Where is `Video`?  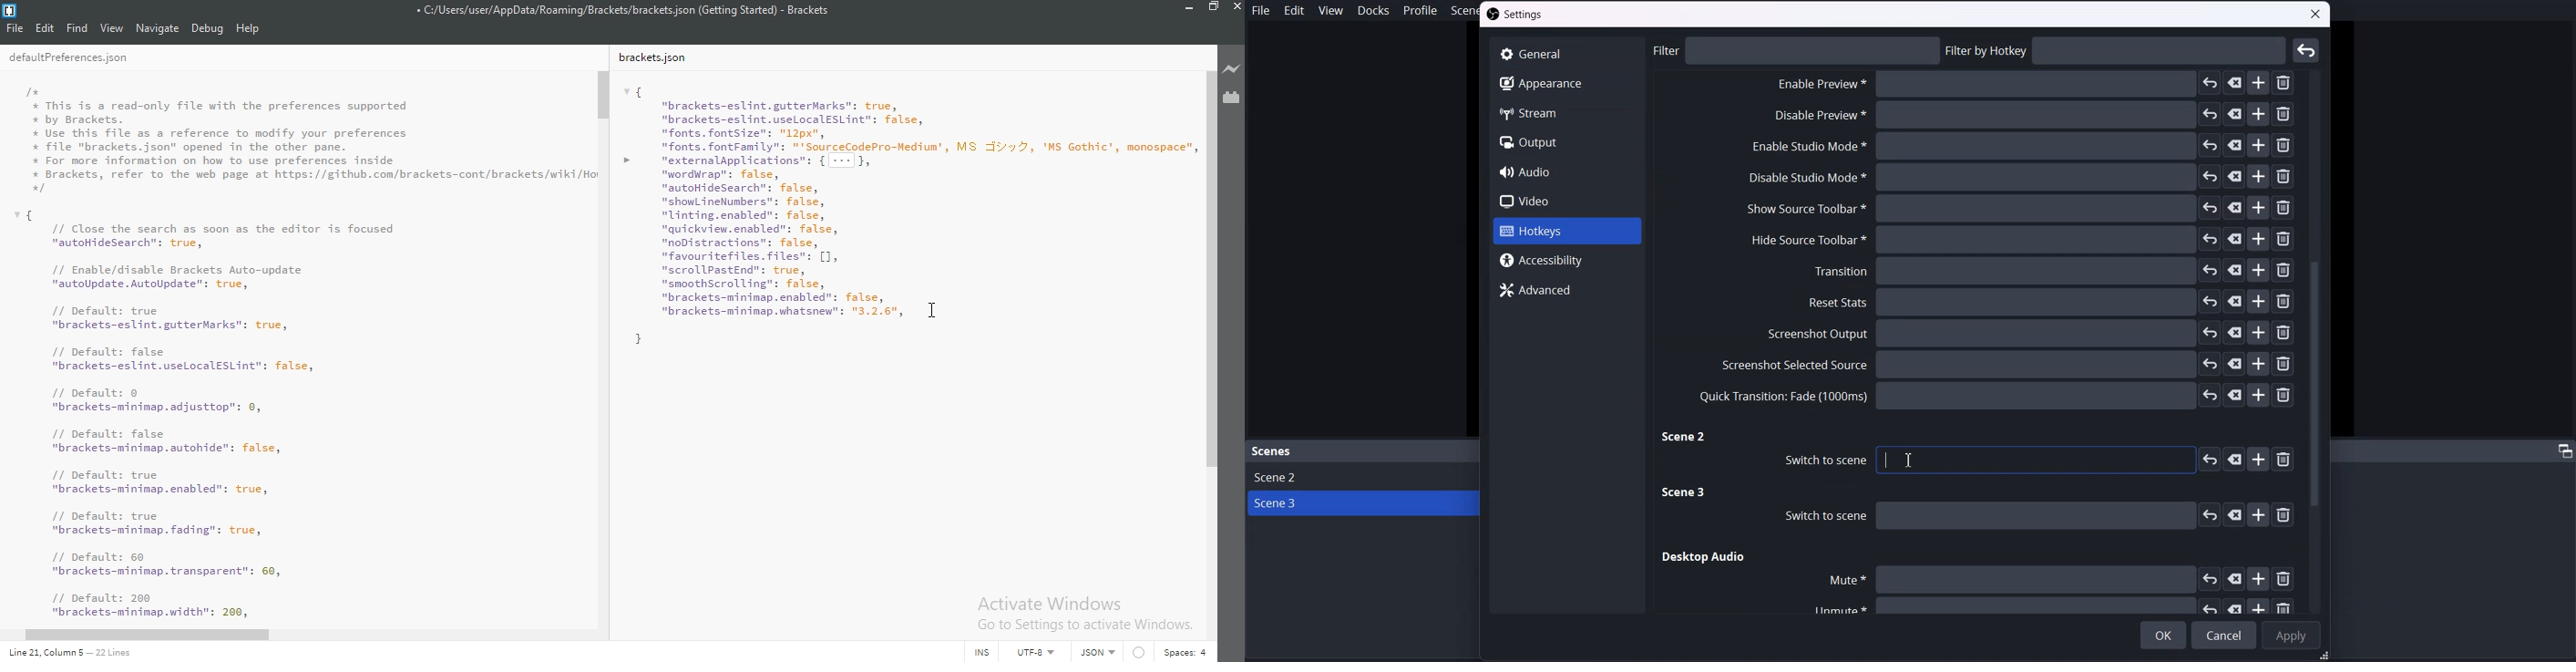 Video is located at coordinates (1566, 201).